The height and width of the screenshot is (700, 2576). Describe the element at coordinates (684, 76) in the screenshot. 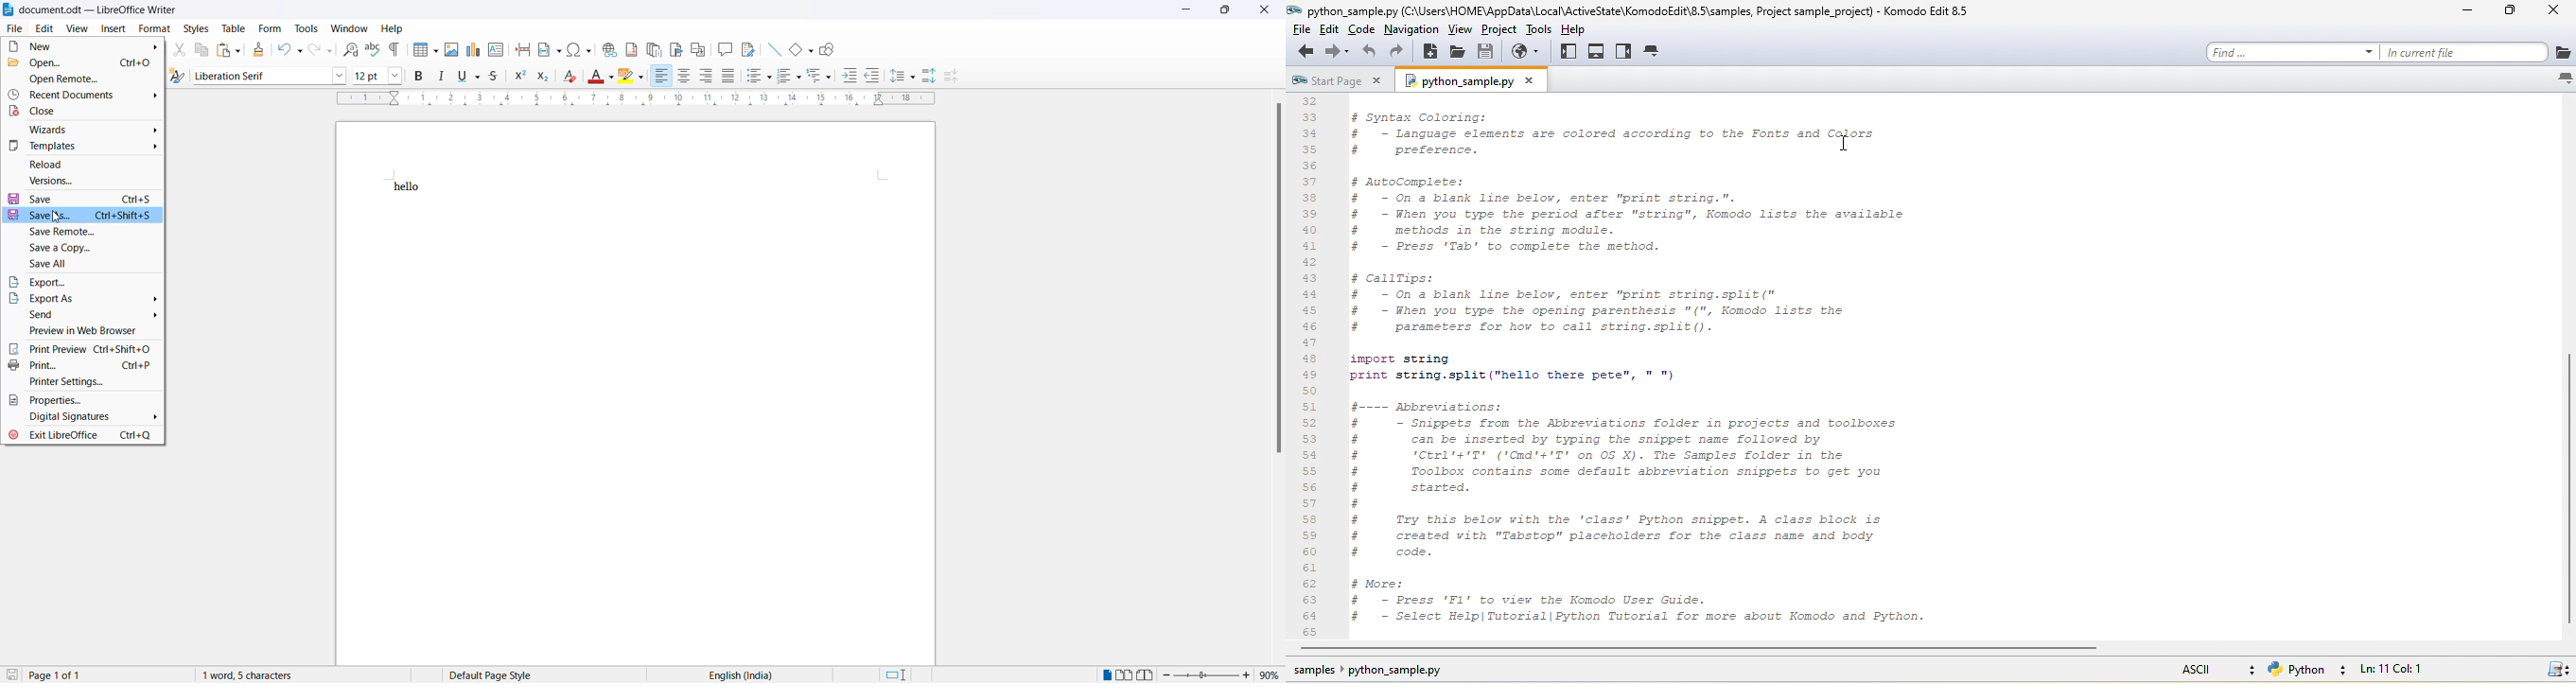

I see `Align Centre` at that location.